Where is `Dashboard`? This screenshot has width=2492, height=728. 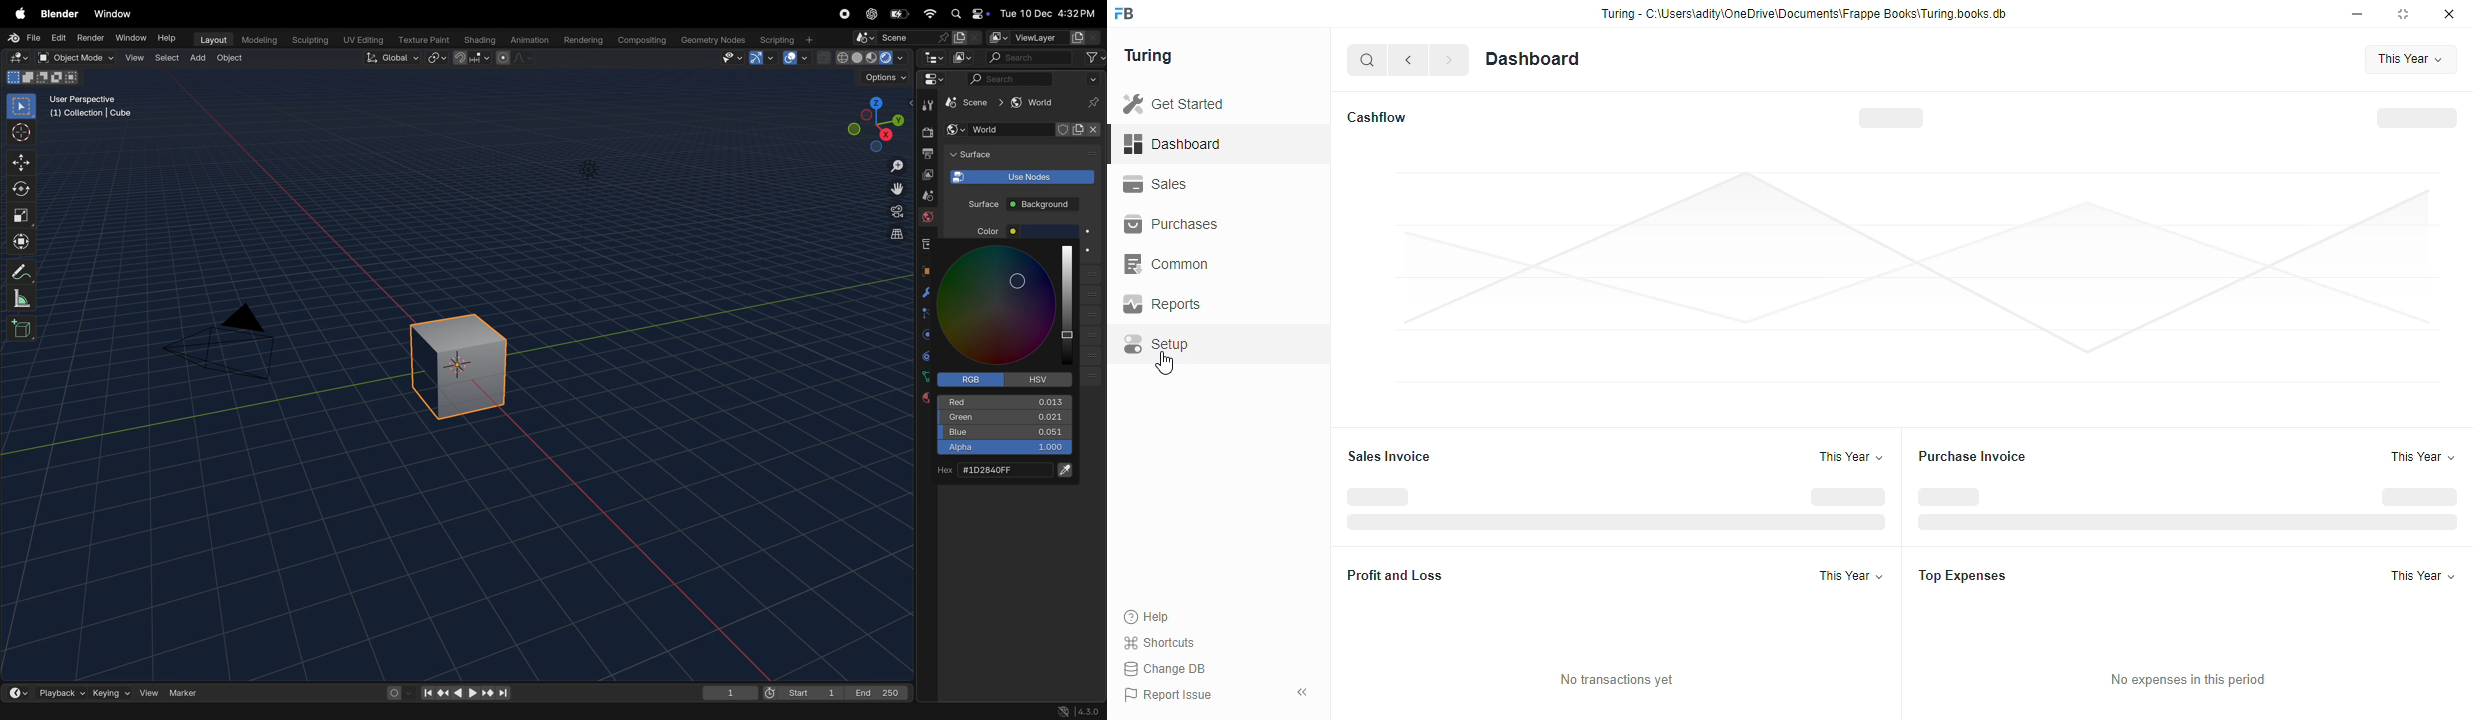 Dashboard is located at coordinates (1534, 59).